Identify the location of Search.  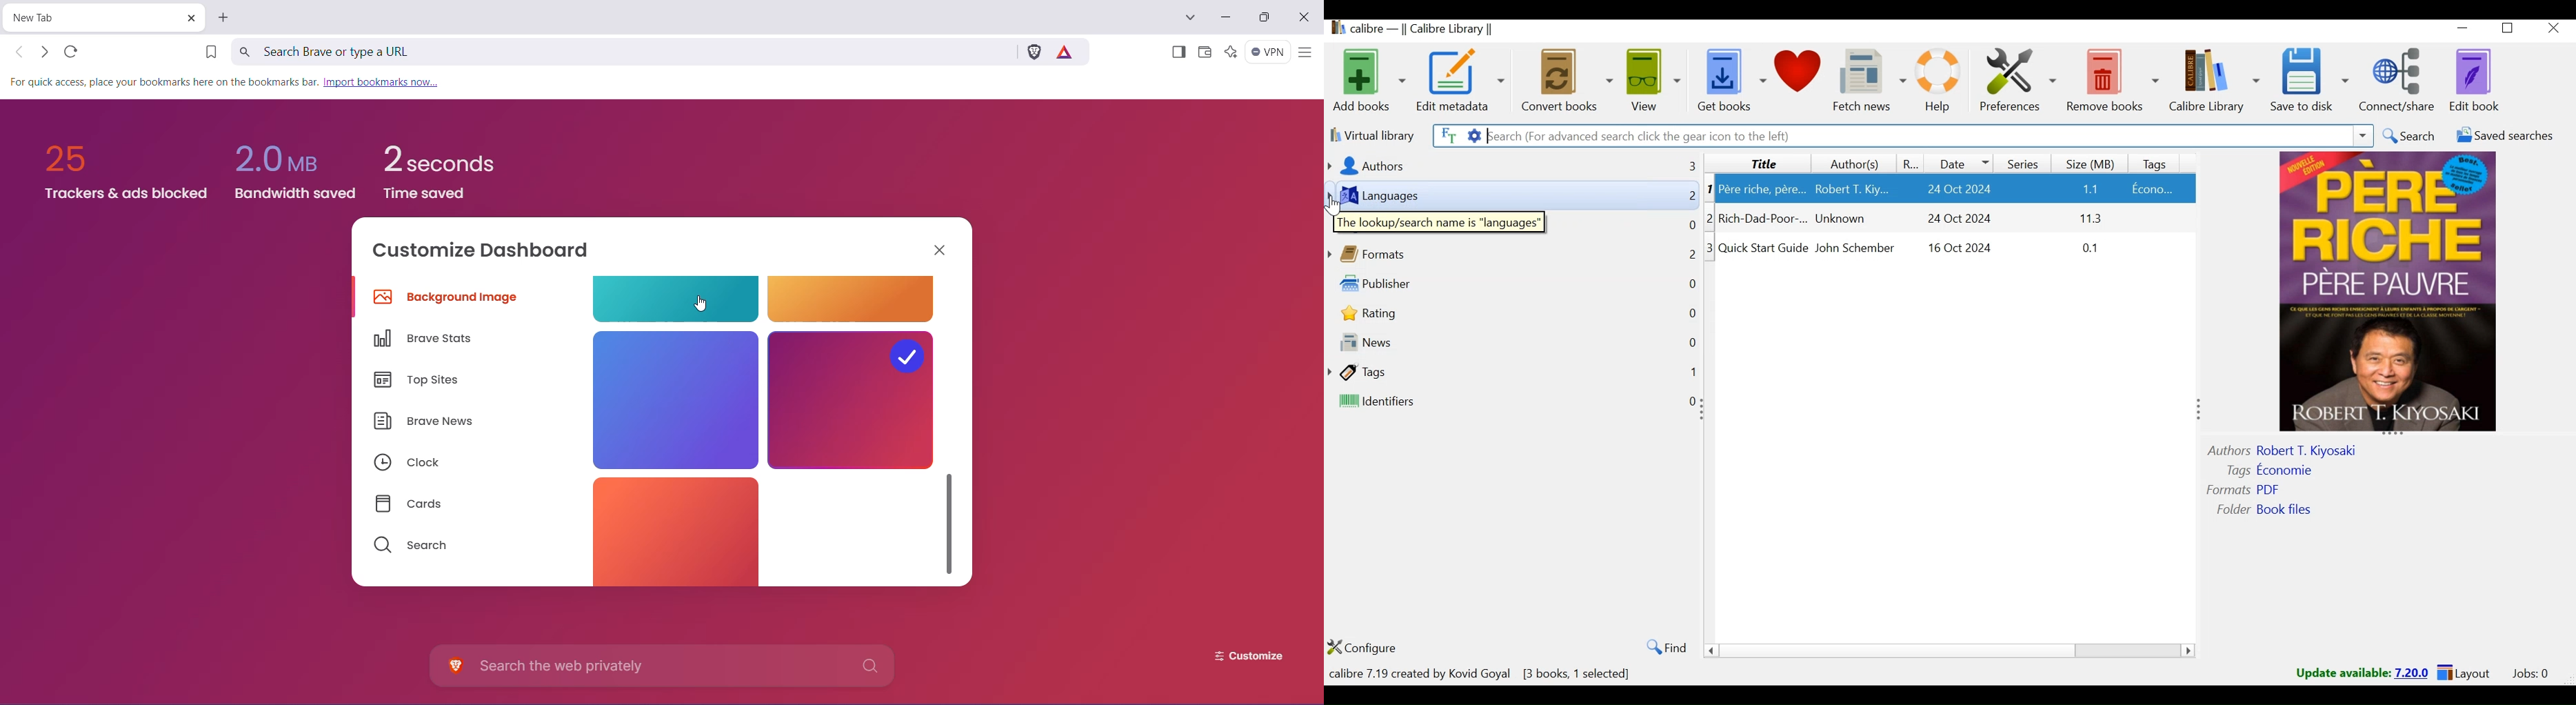
(411, 546).